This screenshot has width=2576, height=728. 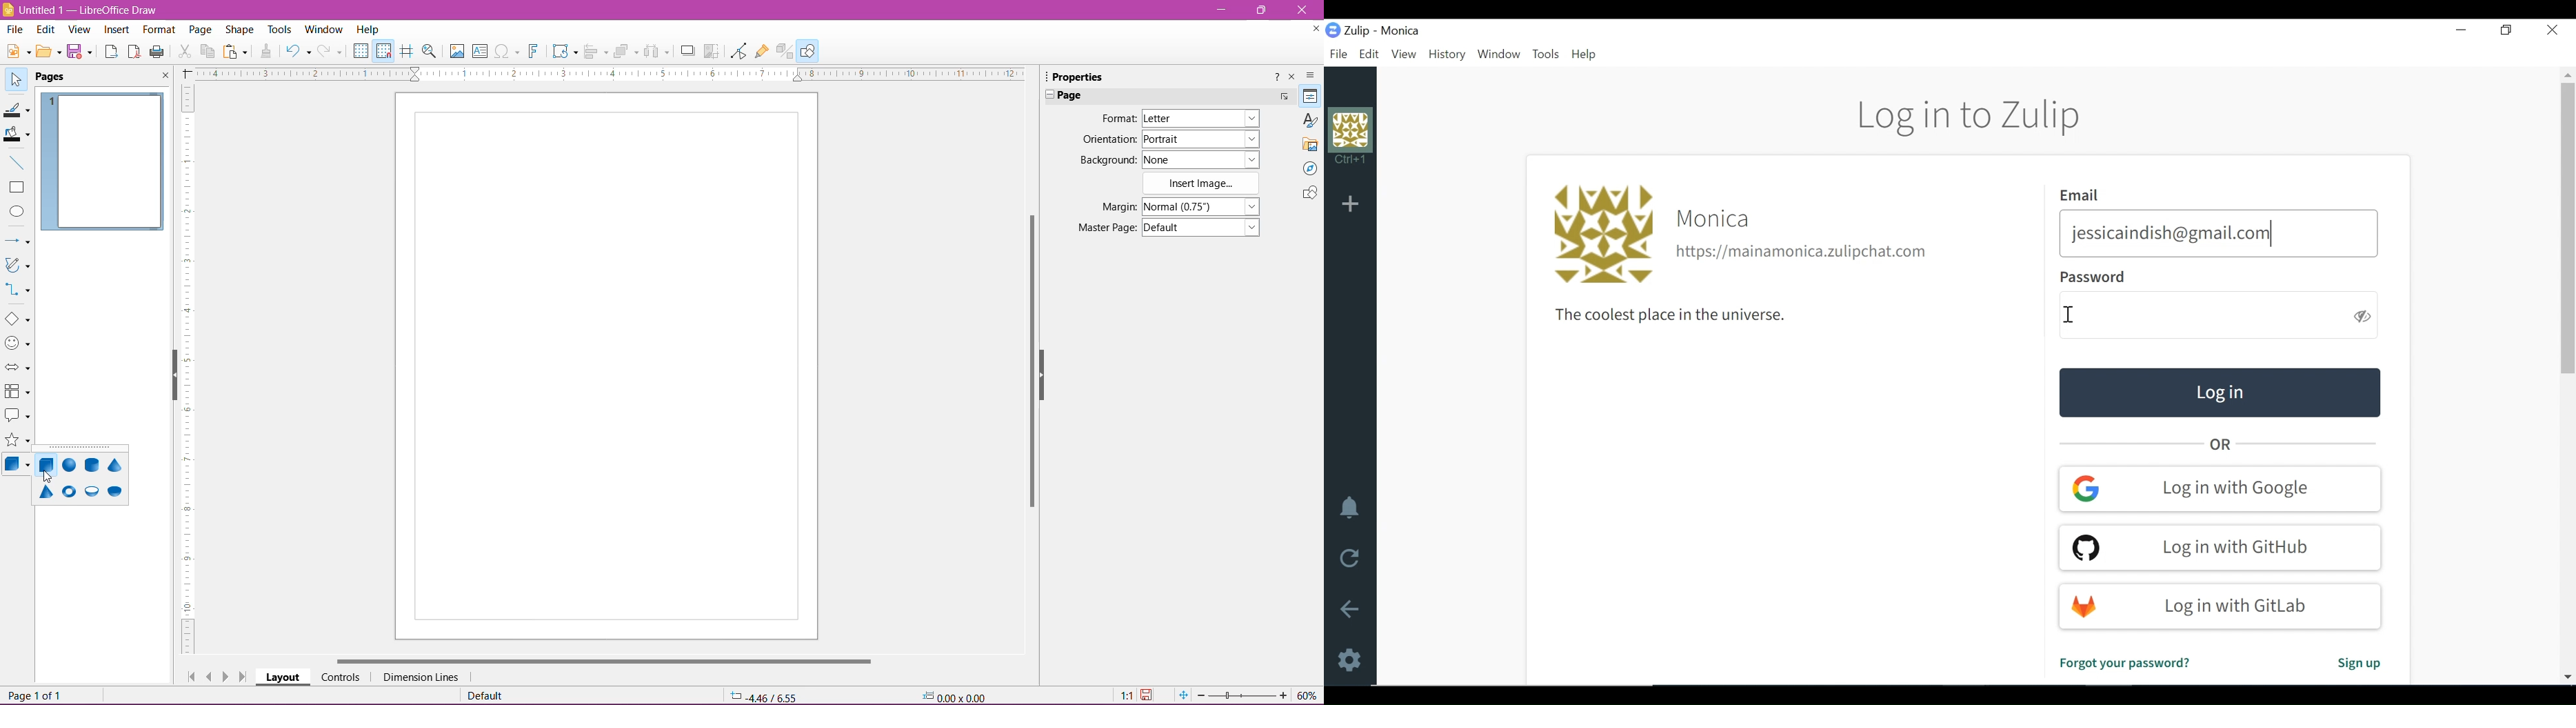 I want to click on Export as PDF, so click(x=134, y=53).